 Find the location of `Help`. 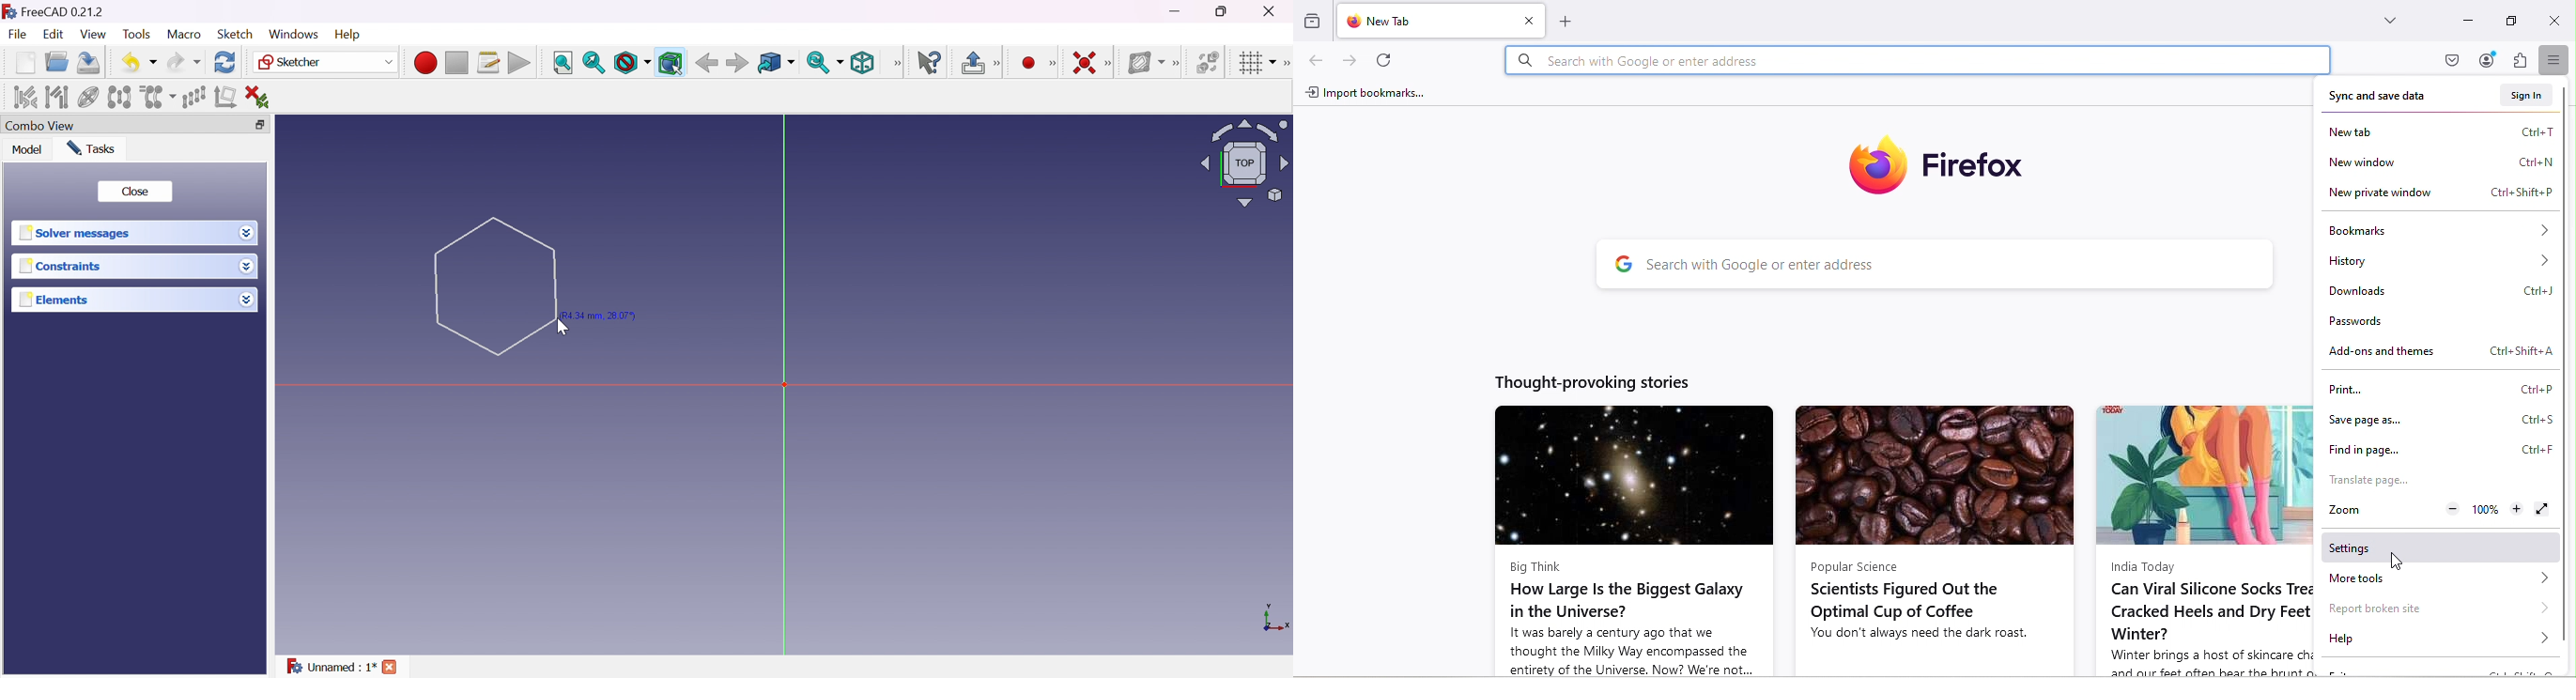

Help is located at coordinates (2438, 639).